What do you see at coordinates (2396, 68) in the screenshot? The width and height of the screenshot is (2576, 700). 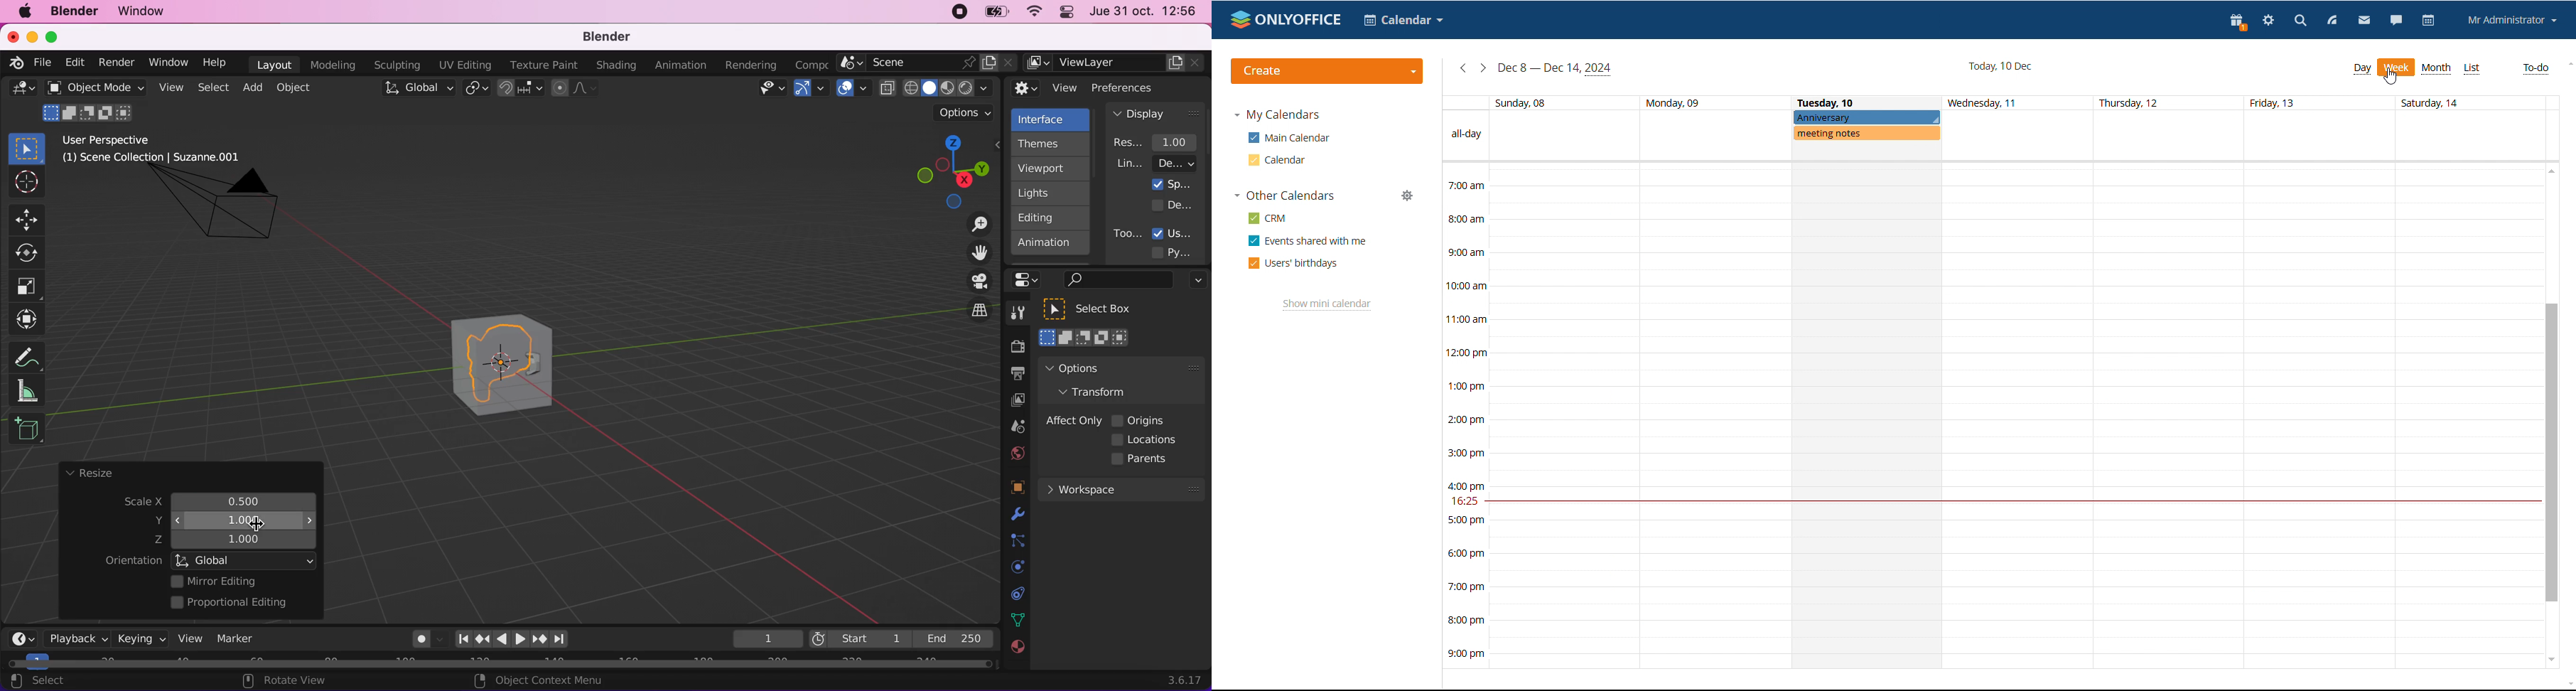 I see `week view selected` at bounding box center [2396, 68].